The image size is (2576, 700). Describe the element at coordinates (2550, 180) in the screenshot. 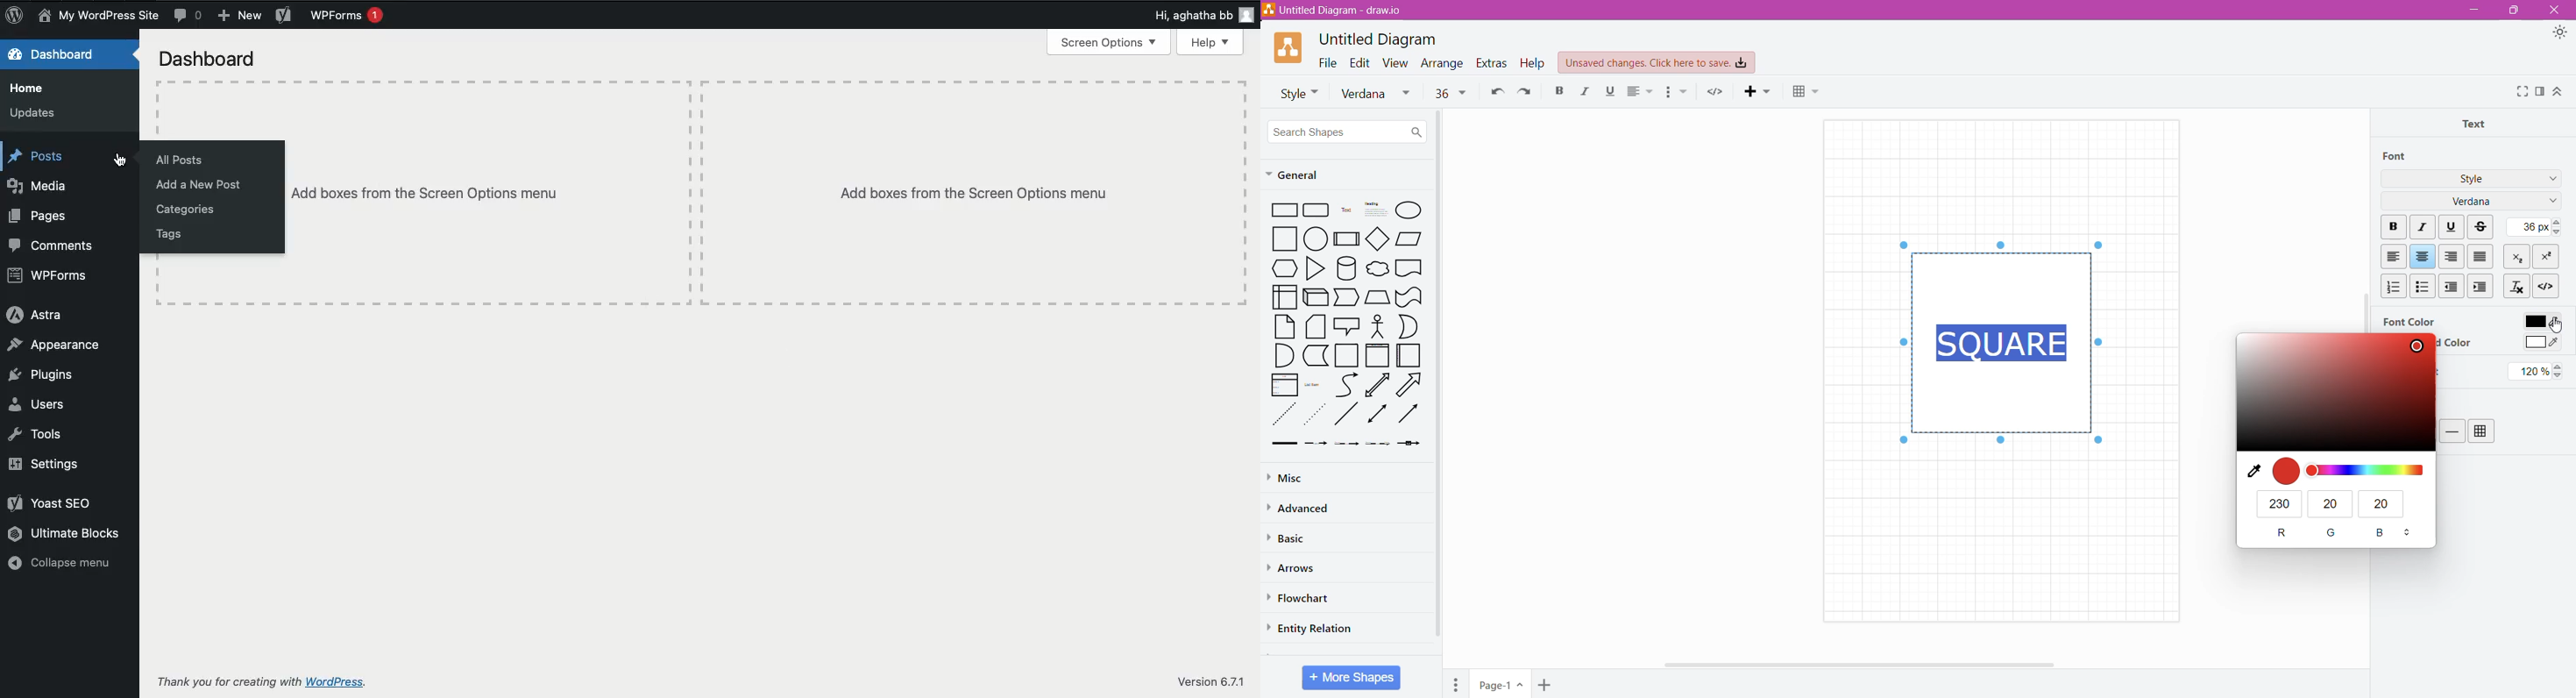

I see `More Styles` at that location.